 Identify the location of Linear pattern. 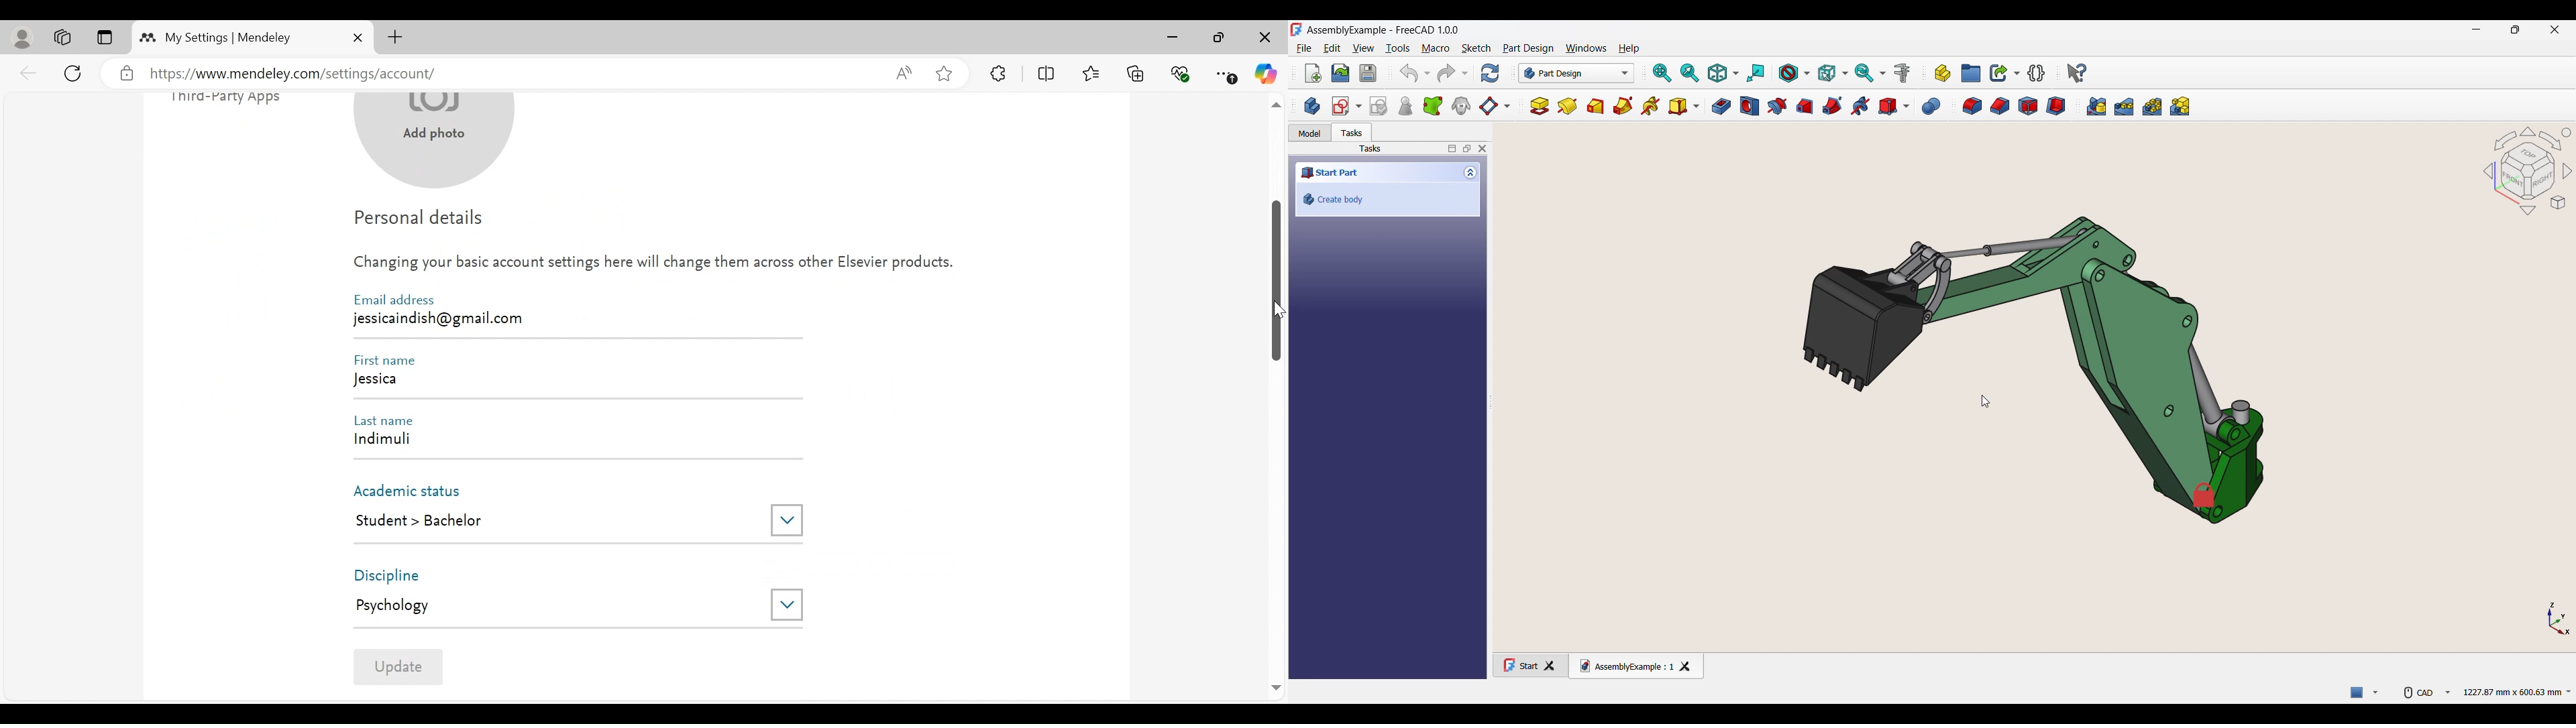
(2124, 107).